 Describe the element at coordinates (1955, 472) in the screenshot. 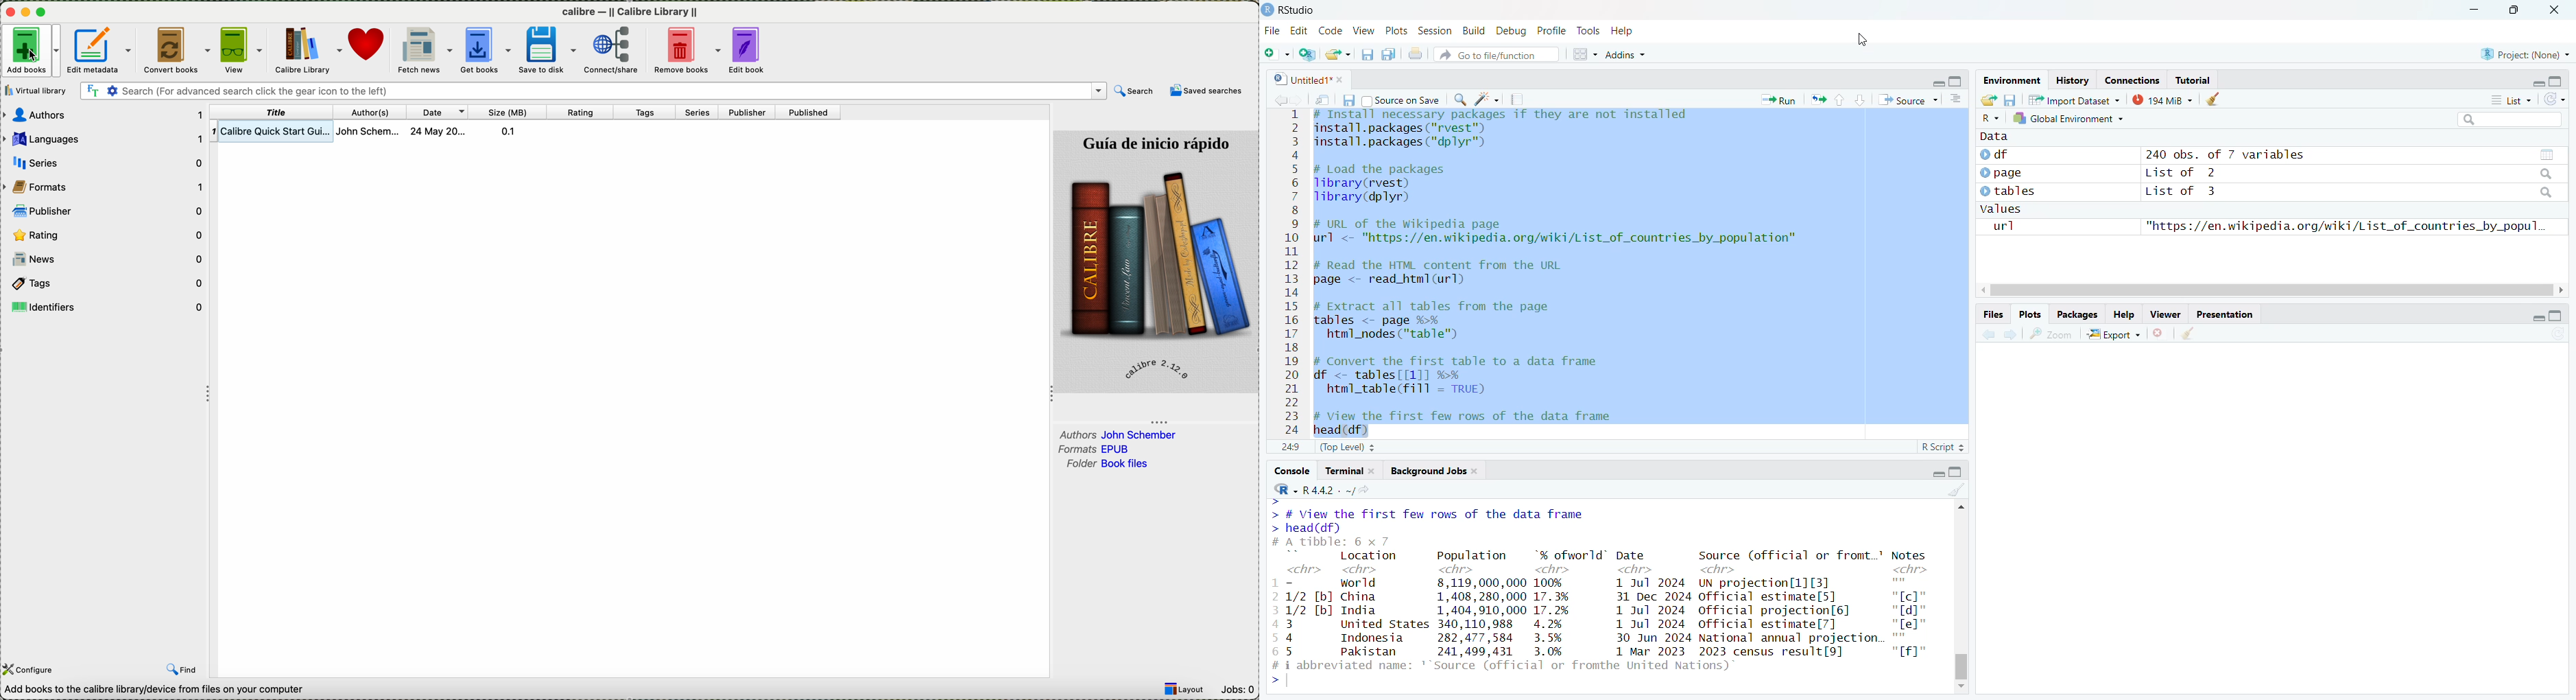

I see `Maximize` at that location.